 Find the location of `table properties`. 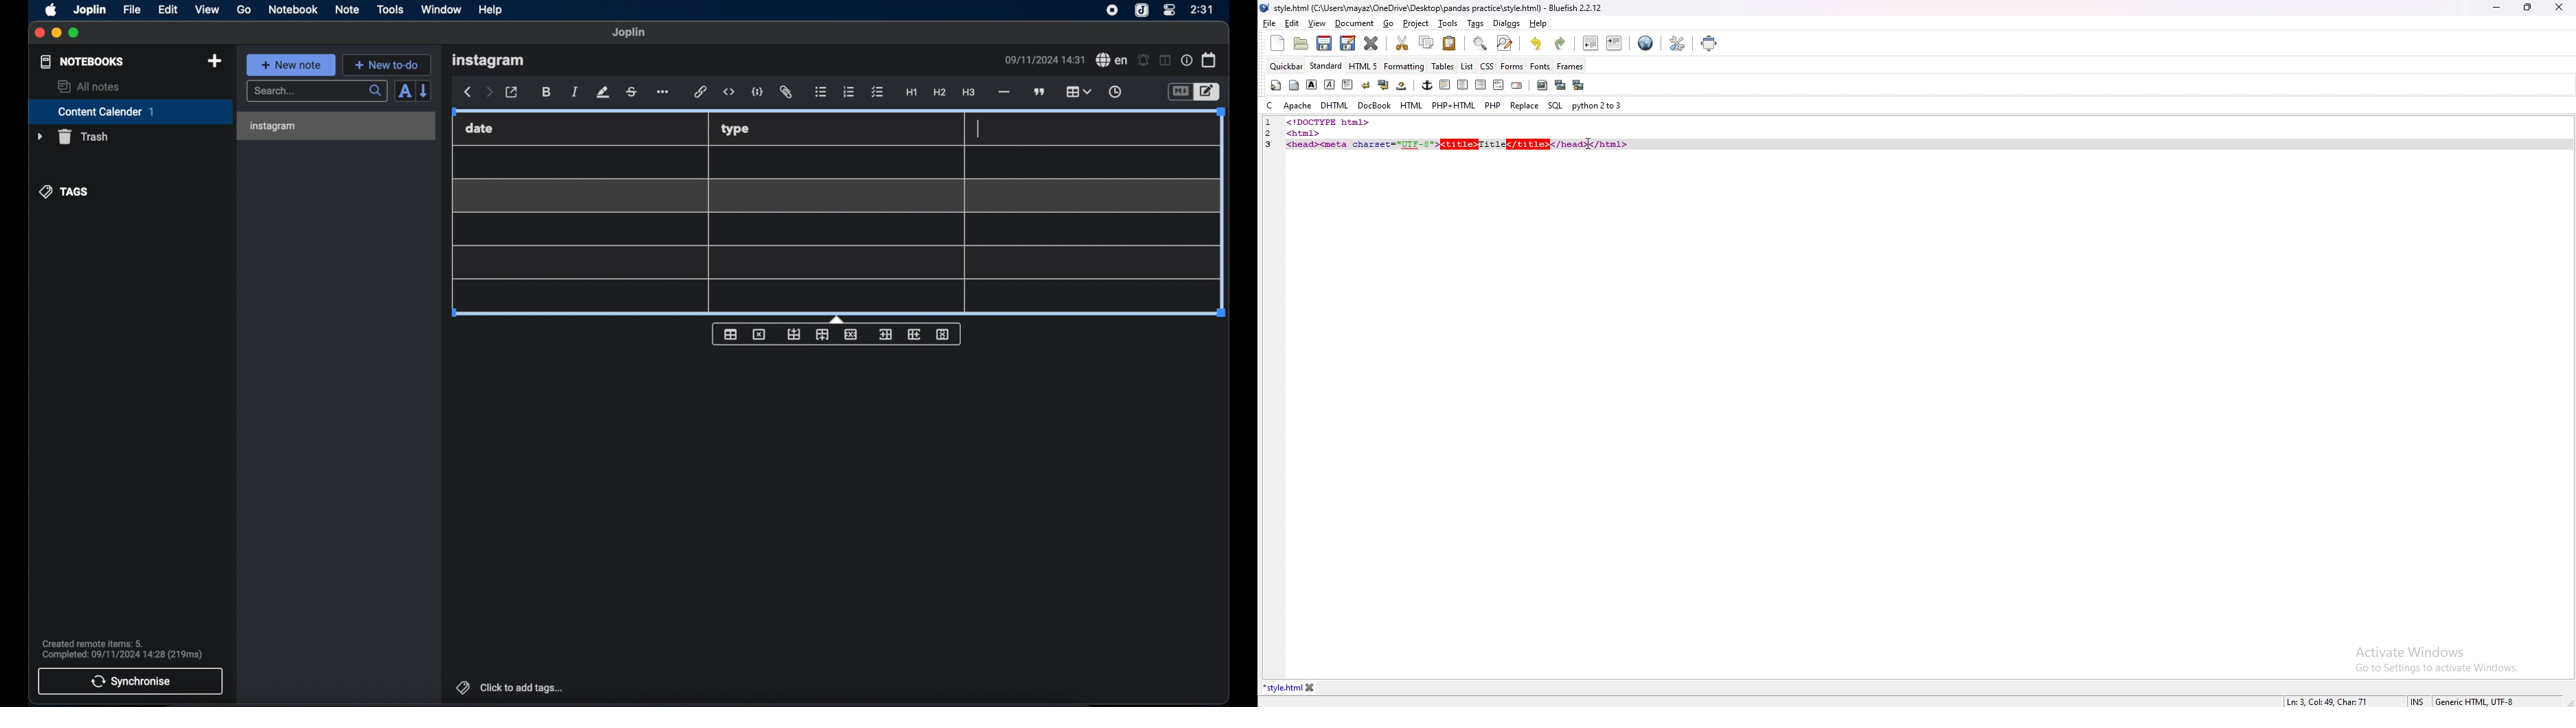

table properties is located at coordinates (730, 334).